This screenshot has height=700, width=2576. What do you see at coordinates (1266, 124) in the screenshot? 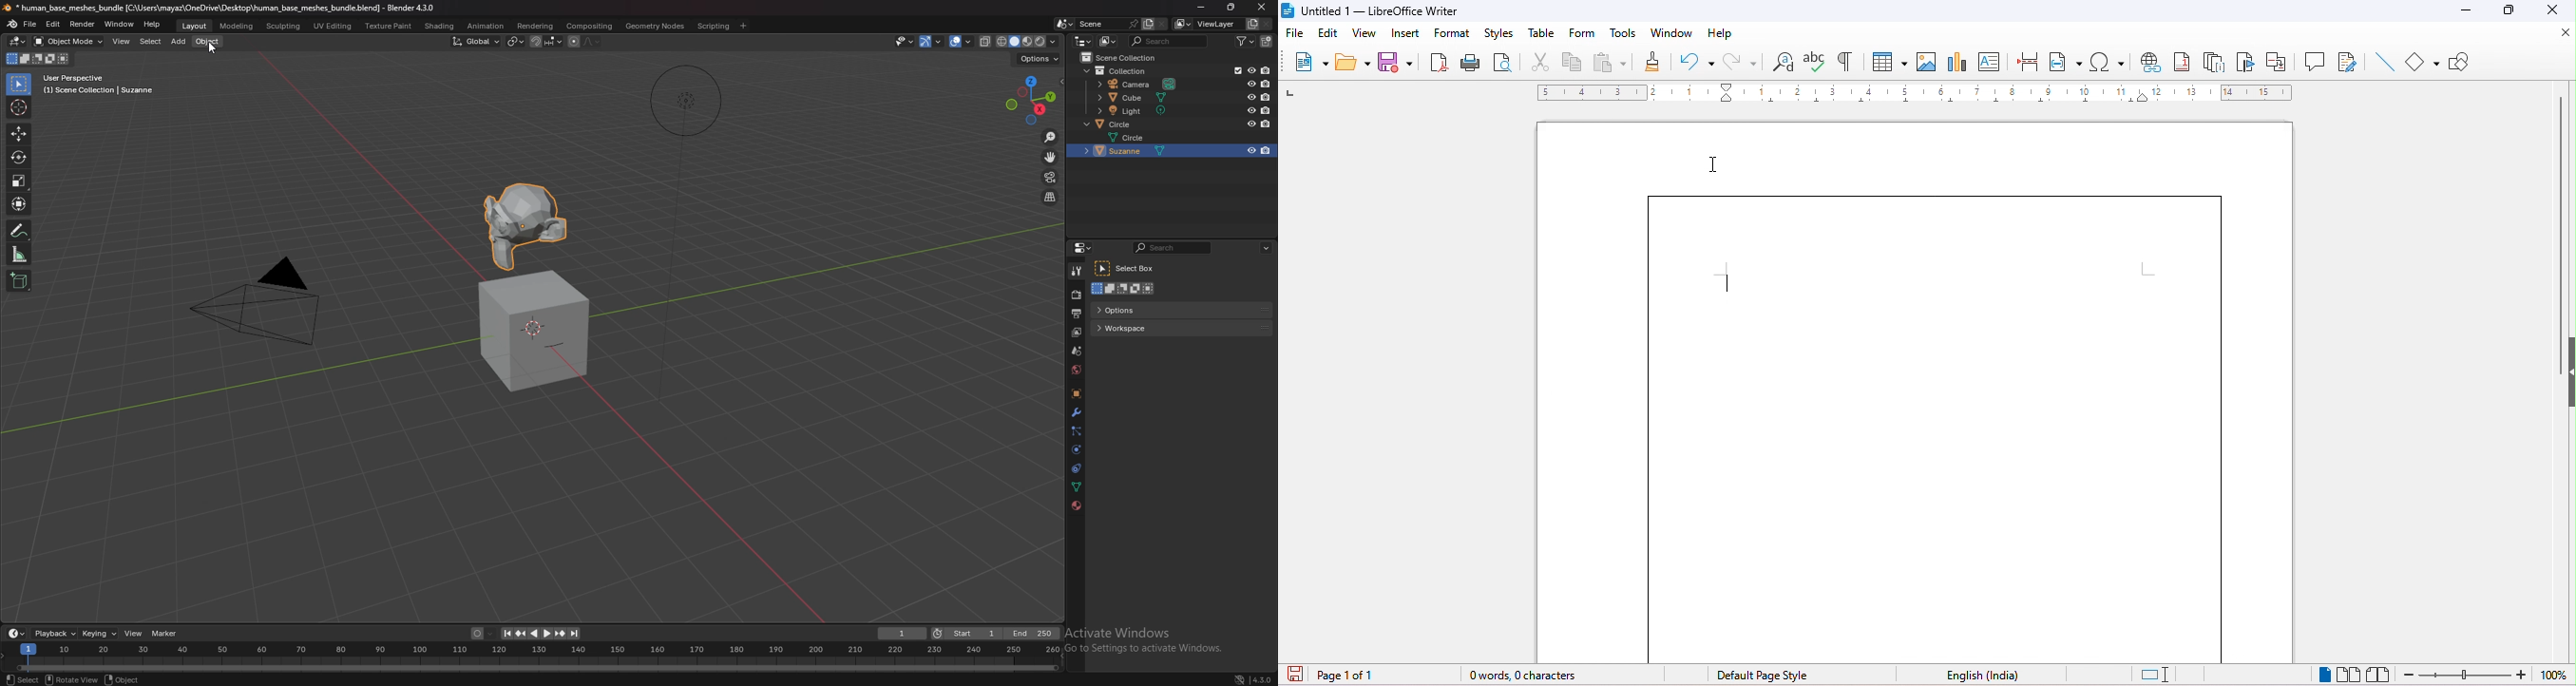
I see `disable in renders` at bounding box center [1266, 124].